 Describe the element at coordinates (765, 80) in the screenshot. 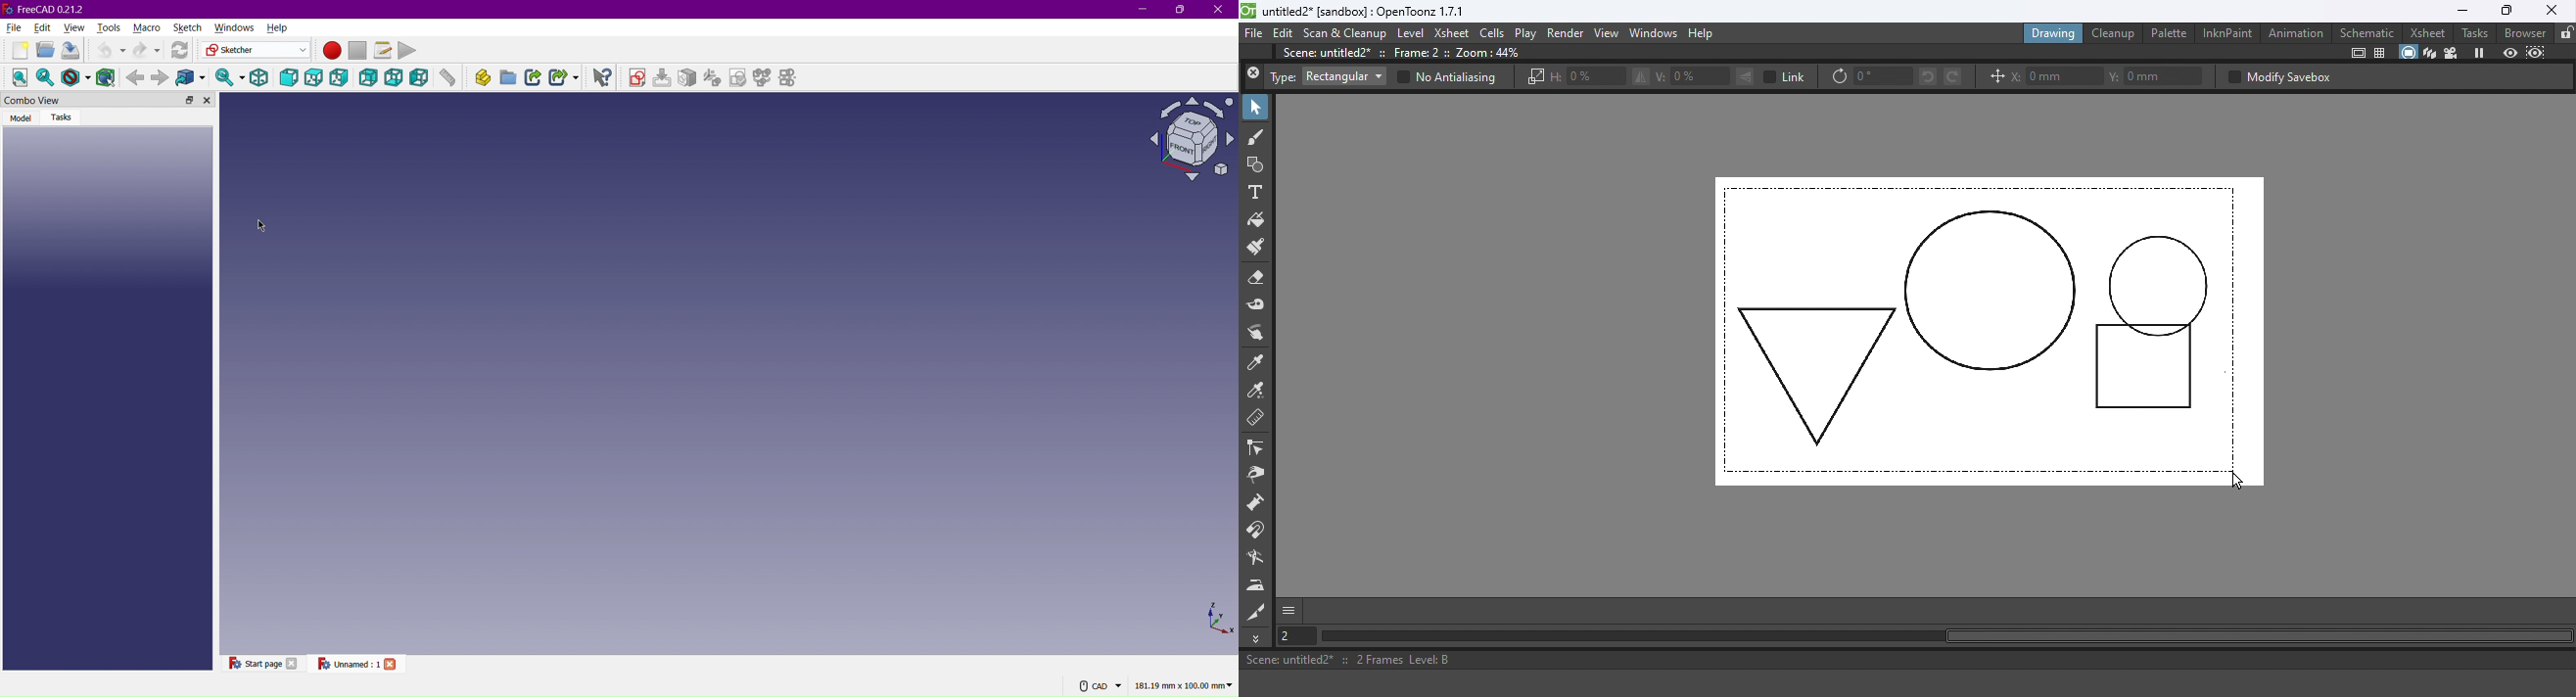

I see `Merge sketches` at that location.